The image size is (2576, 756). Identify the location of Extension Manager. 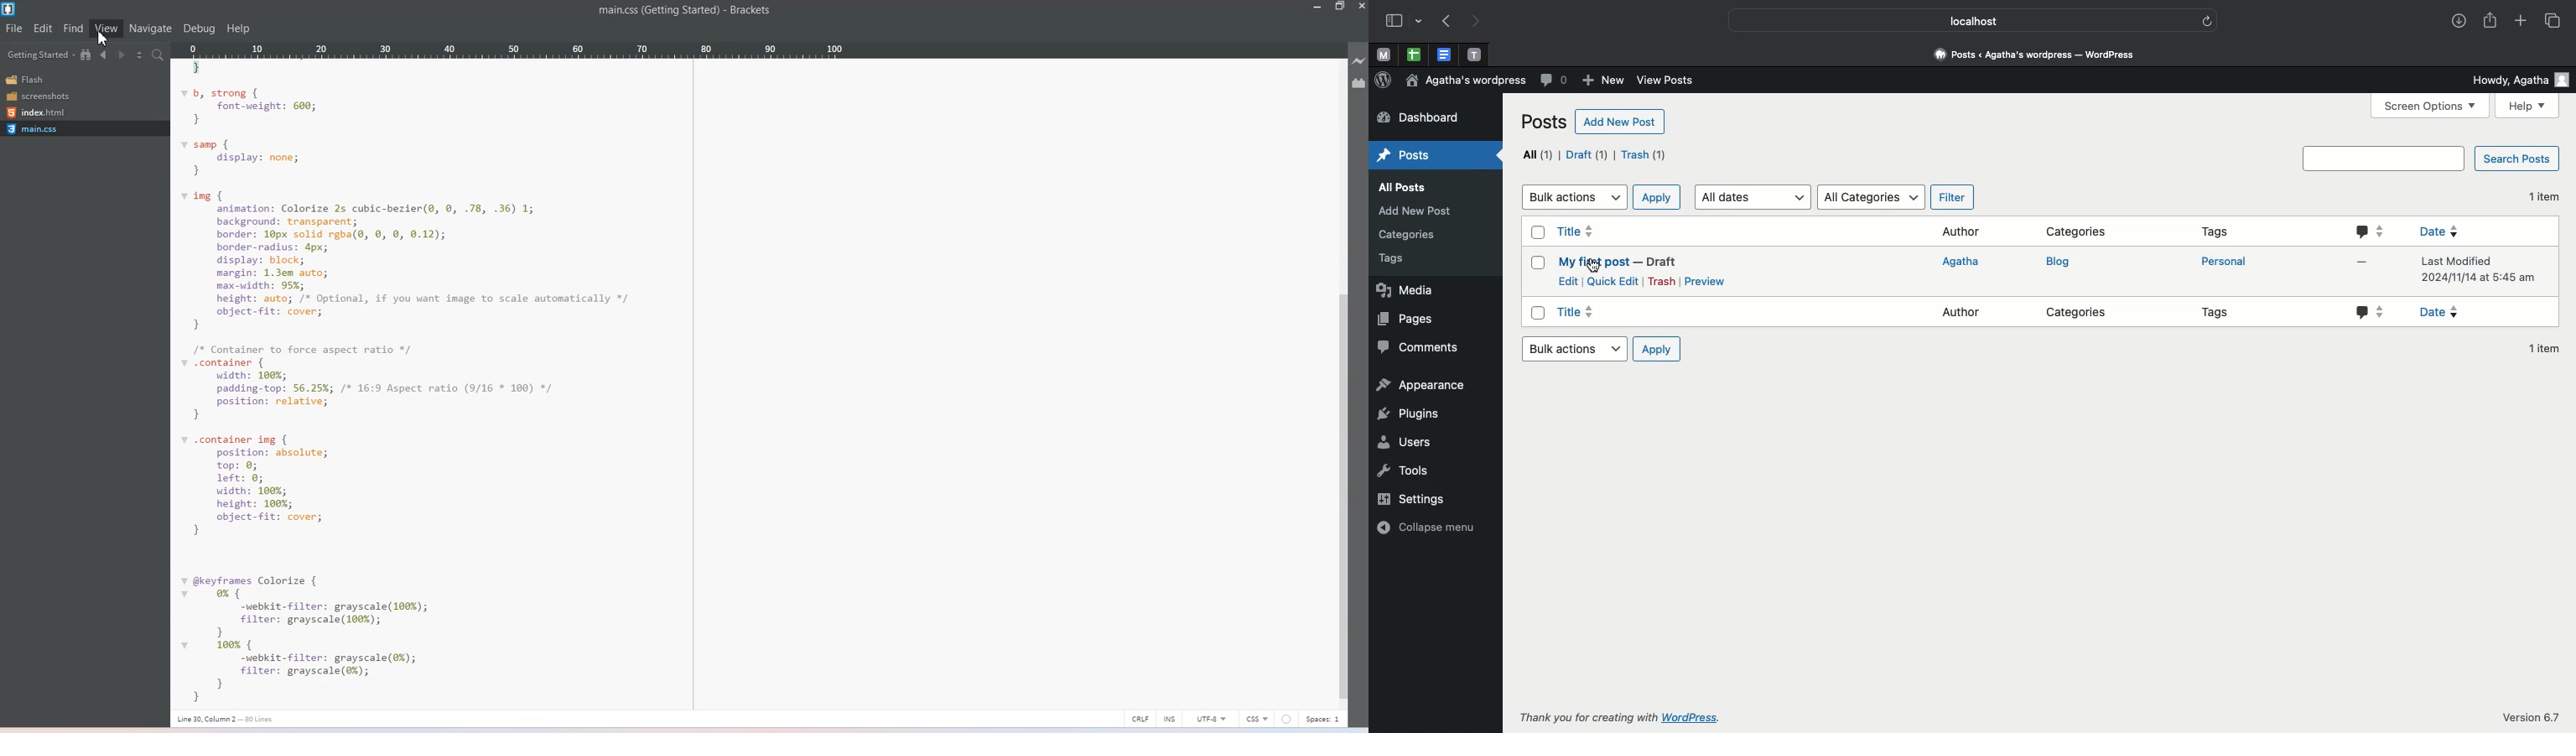
(1360, 83).